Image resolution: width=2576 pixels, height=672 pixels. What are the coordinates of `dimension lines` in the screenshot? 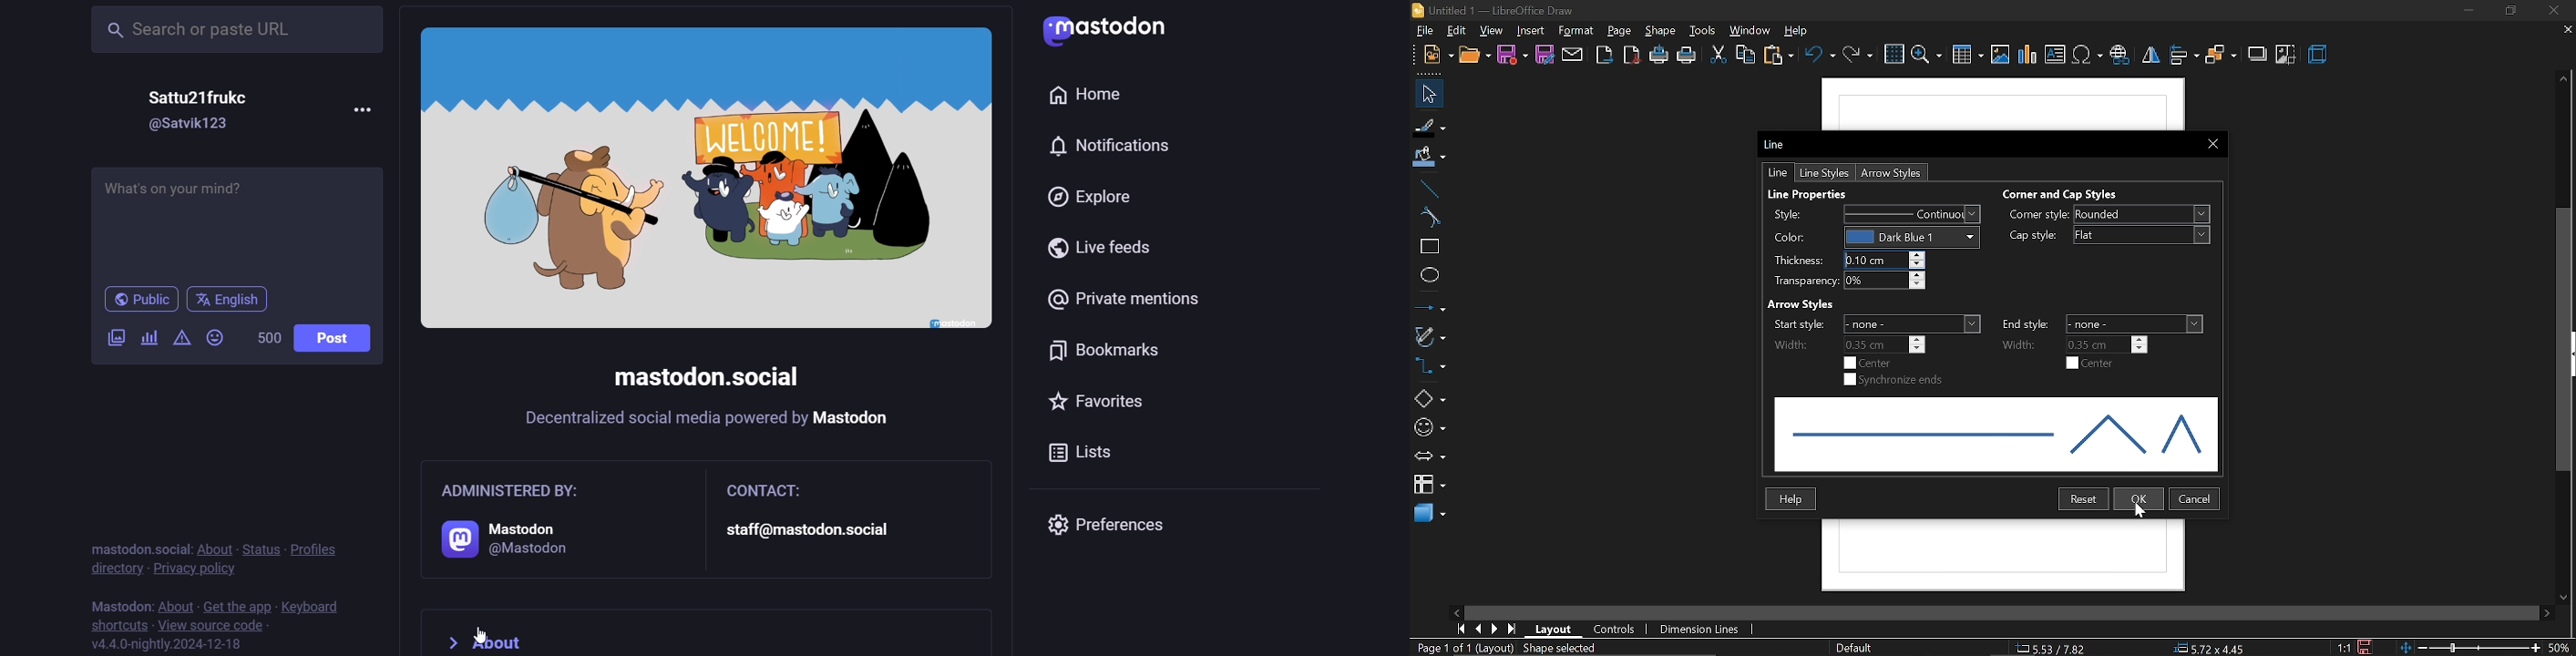 It's located at (1700, 630).